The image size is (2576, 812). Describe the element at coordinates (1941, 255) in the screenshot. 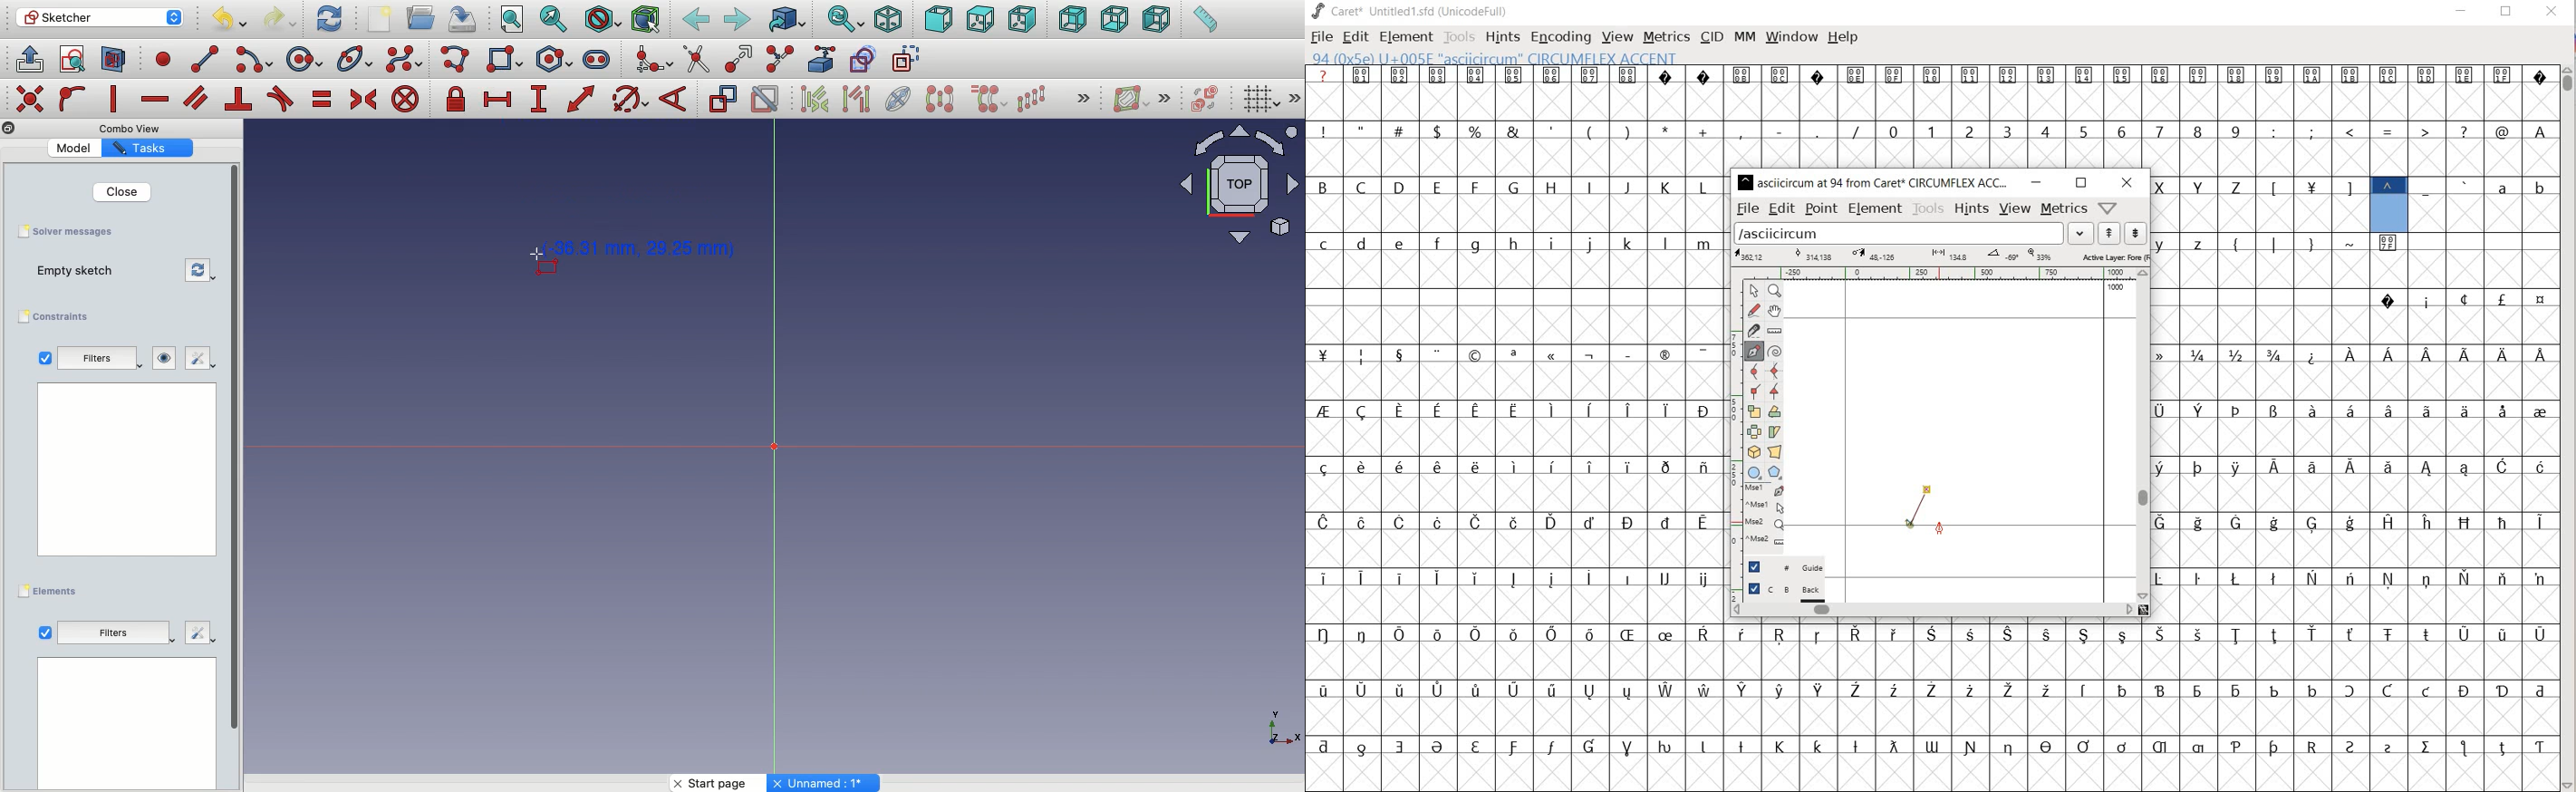

I see `Active Layer` at that location.